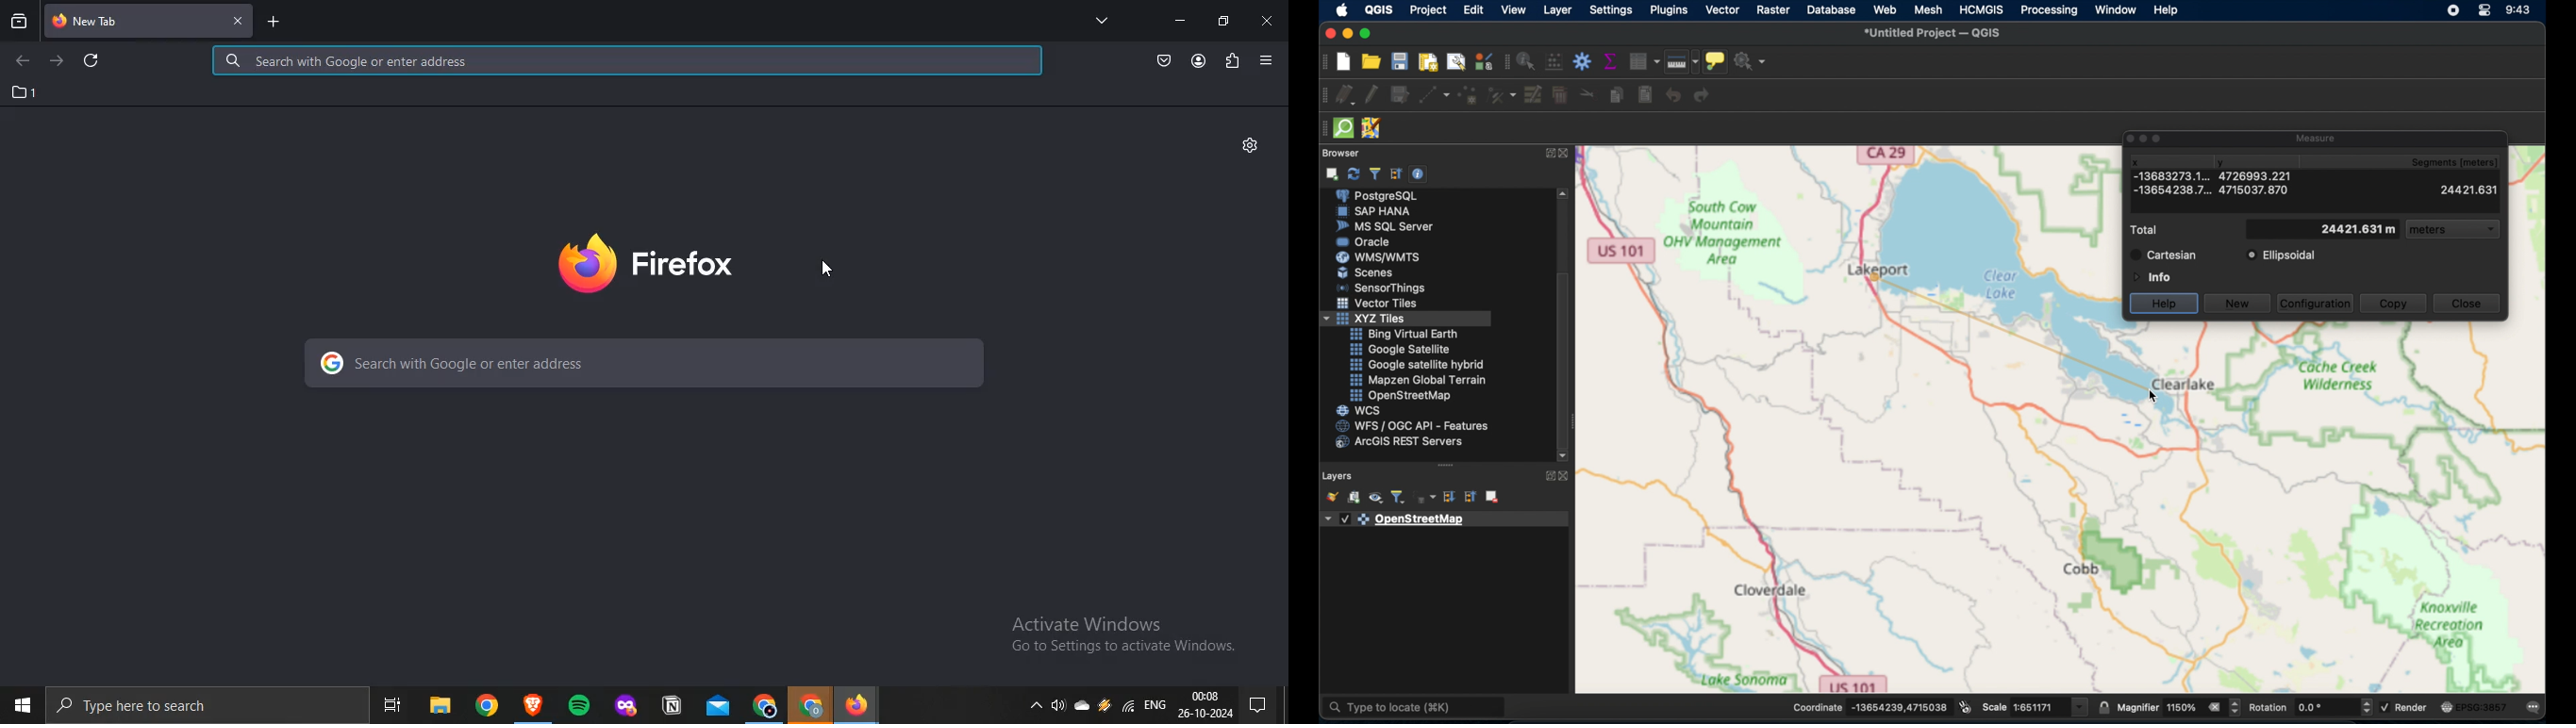  What do you see at coordinates (1374, 62) in the screenshot?
I see `open project` at bounding box center [1374, 62].